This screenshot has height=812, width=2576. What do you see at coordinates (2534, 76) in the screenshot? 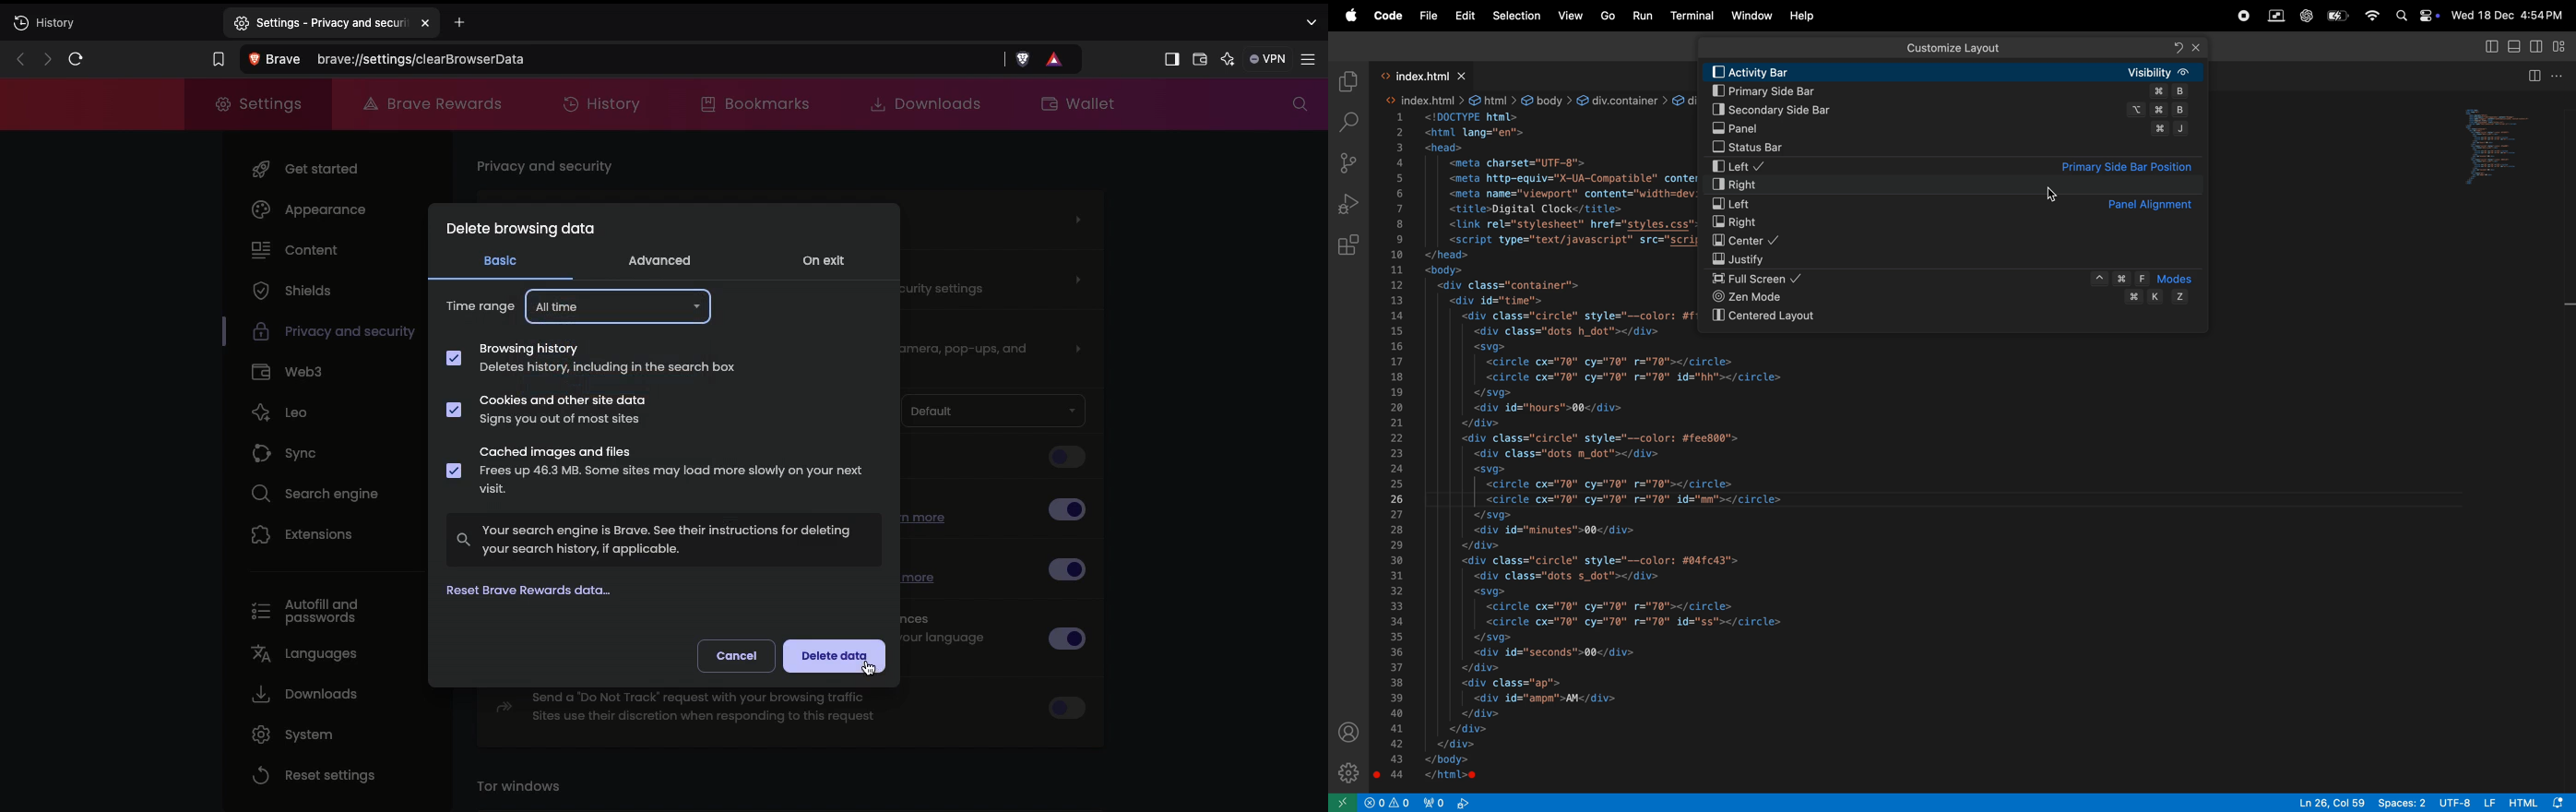
I see `split editor` at bounding box center [2534, 76].